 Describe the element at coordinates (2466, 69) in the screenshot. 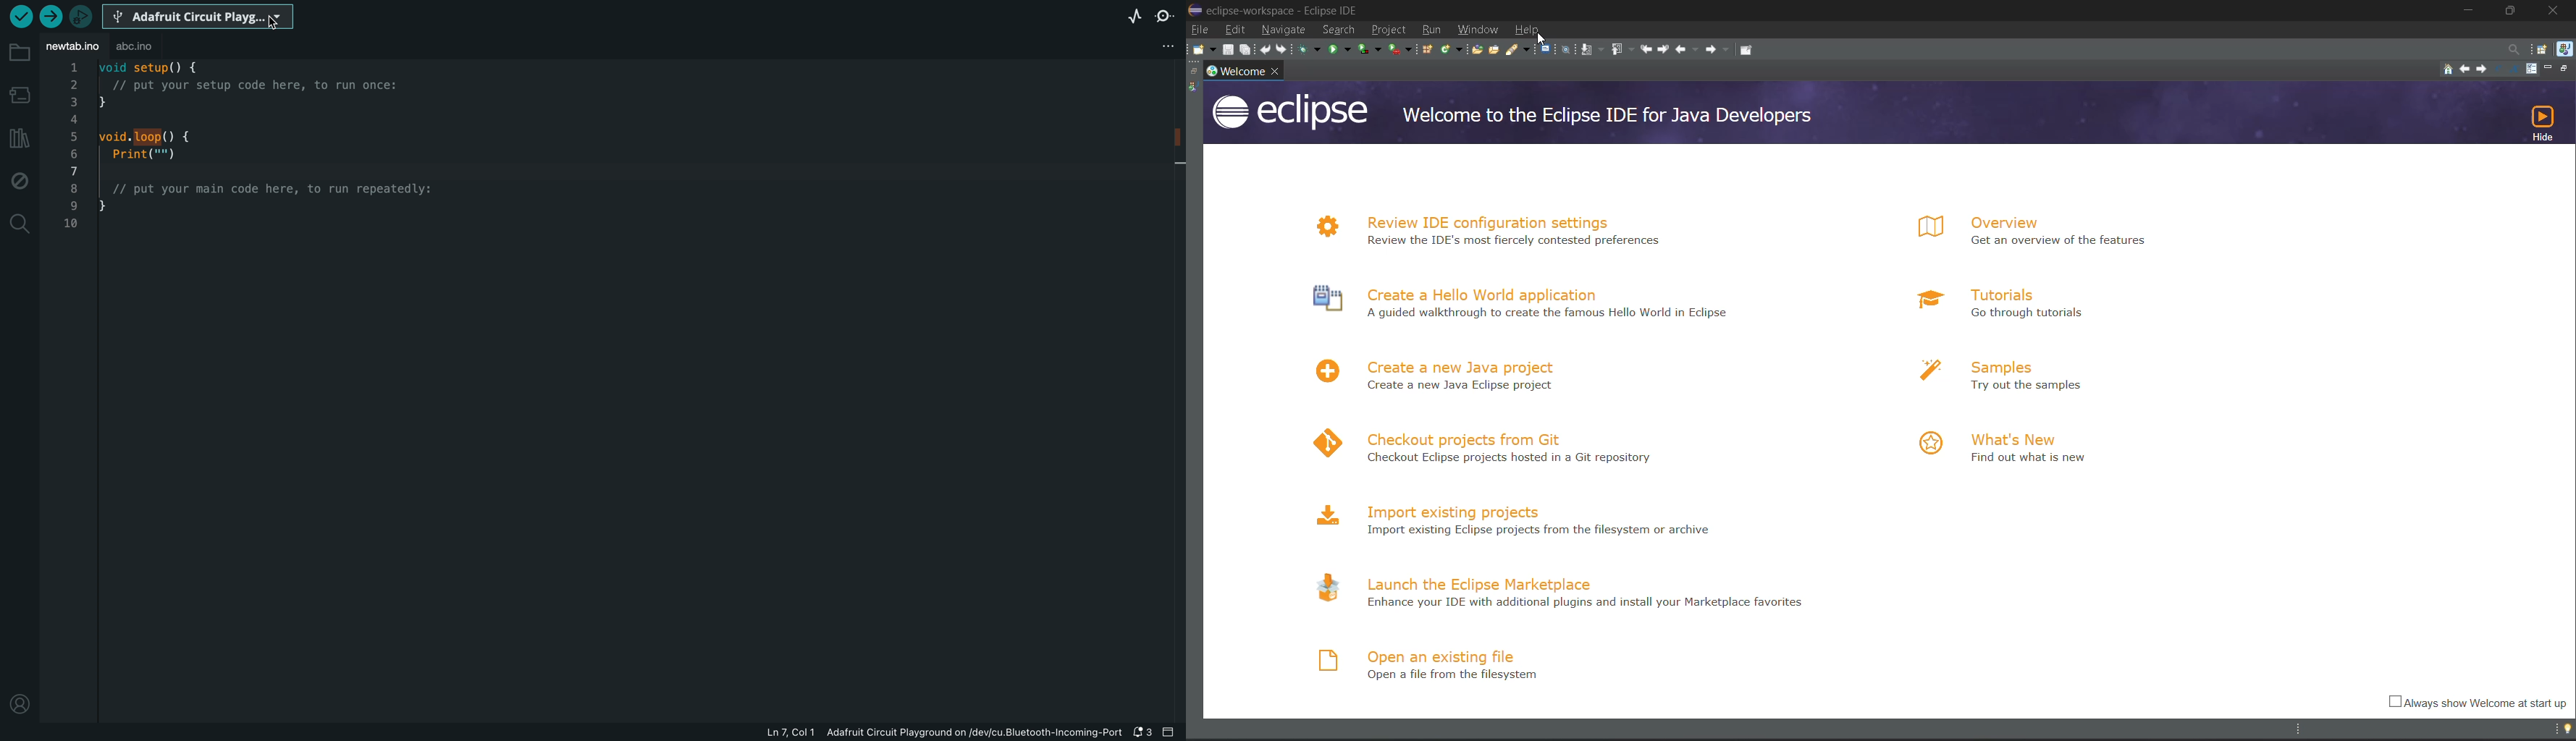

I see `previous topic` at that location.